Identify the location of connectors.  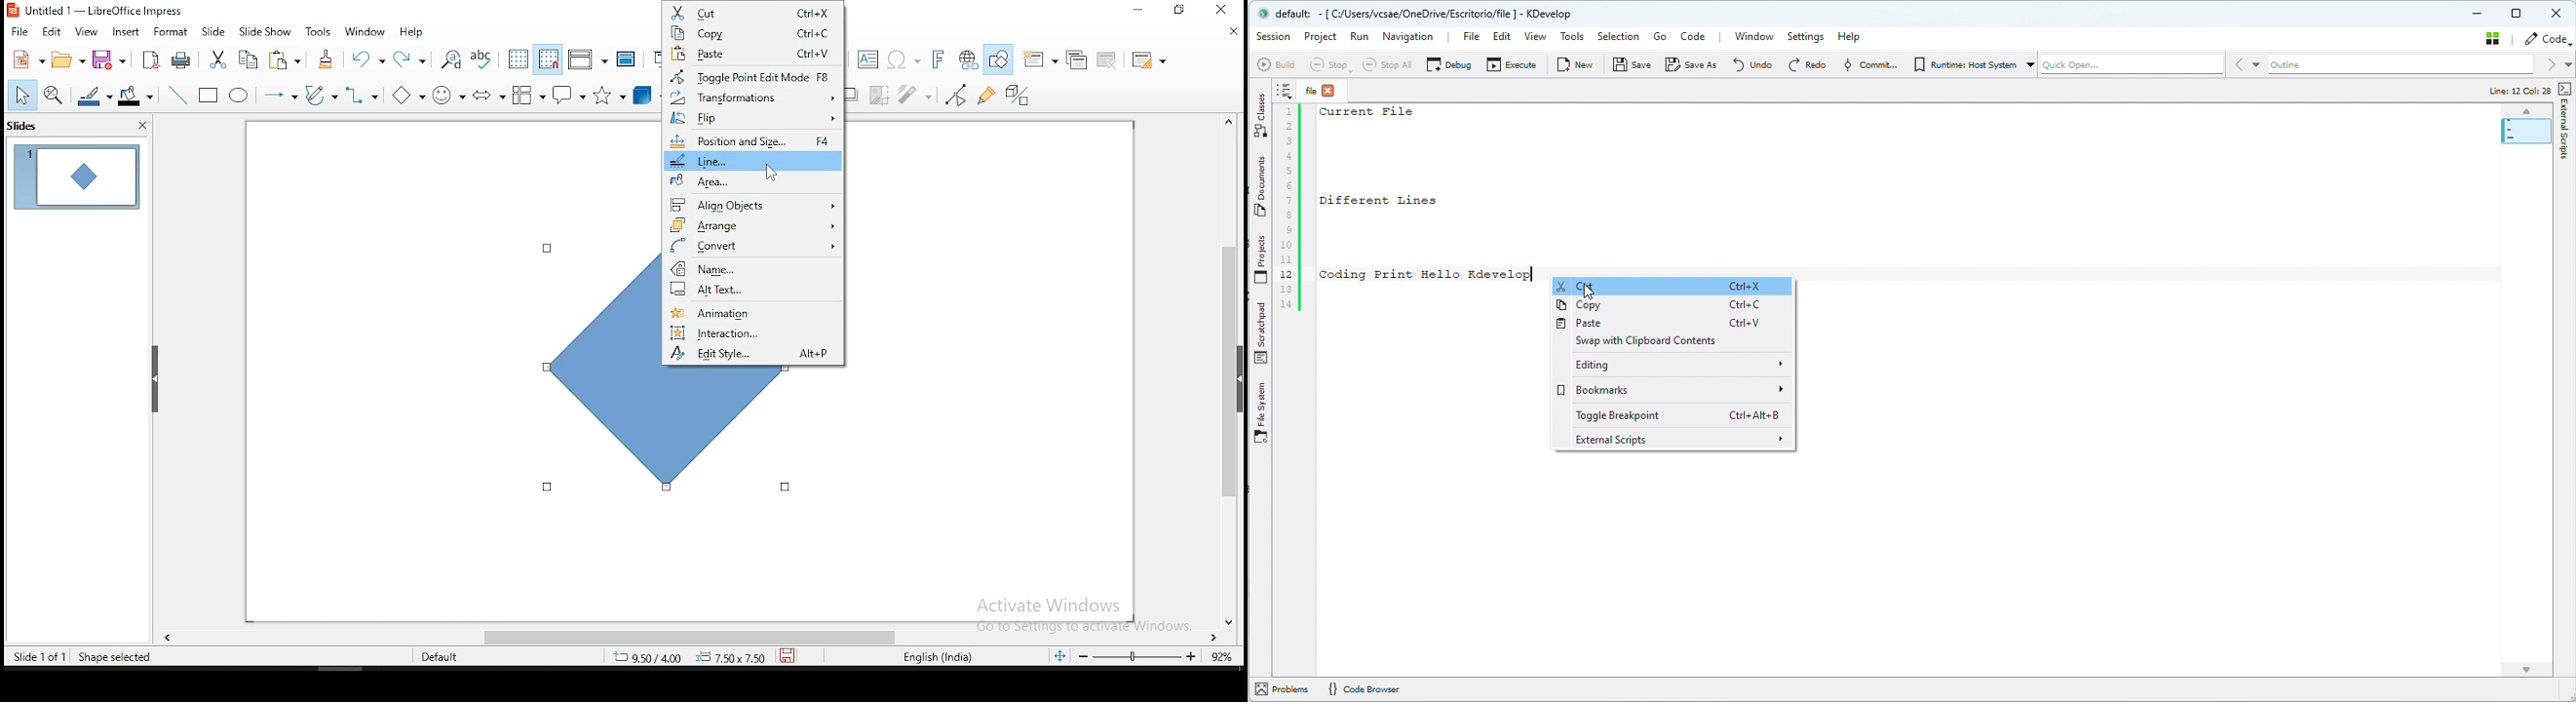
(364, 97).